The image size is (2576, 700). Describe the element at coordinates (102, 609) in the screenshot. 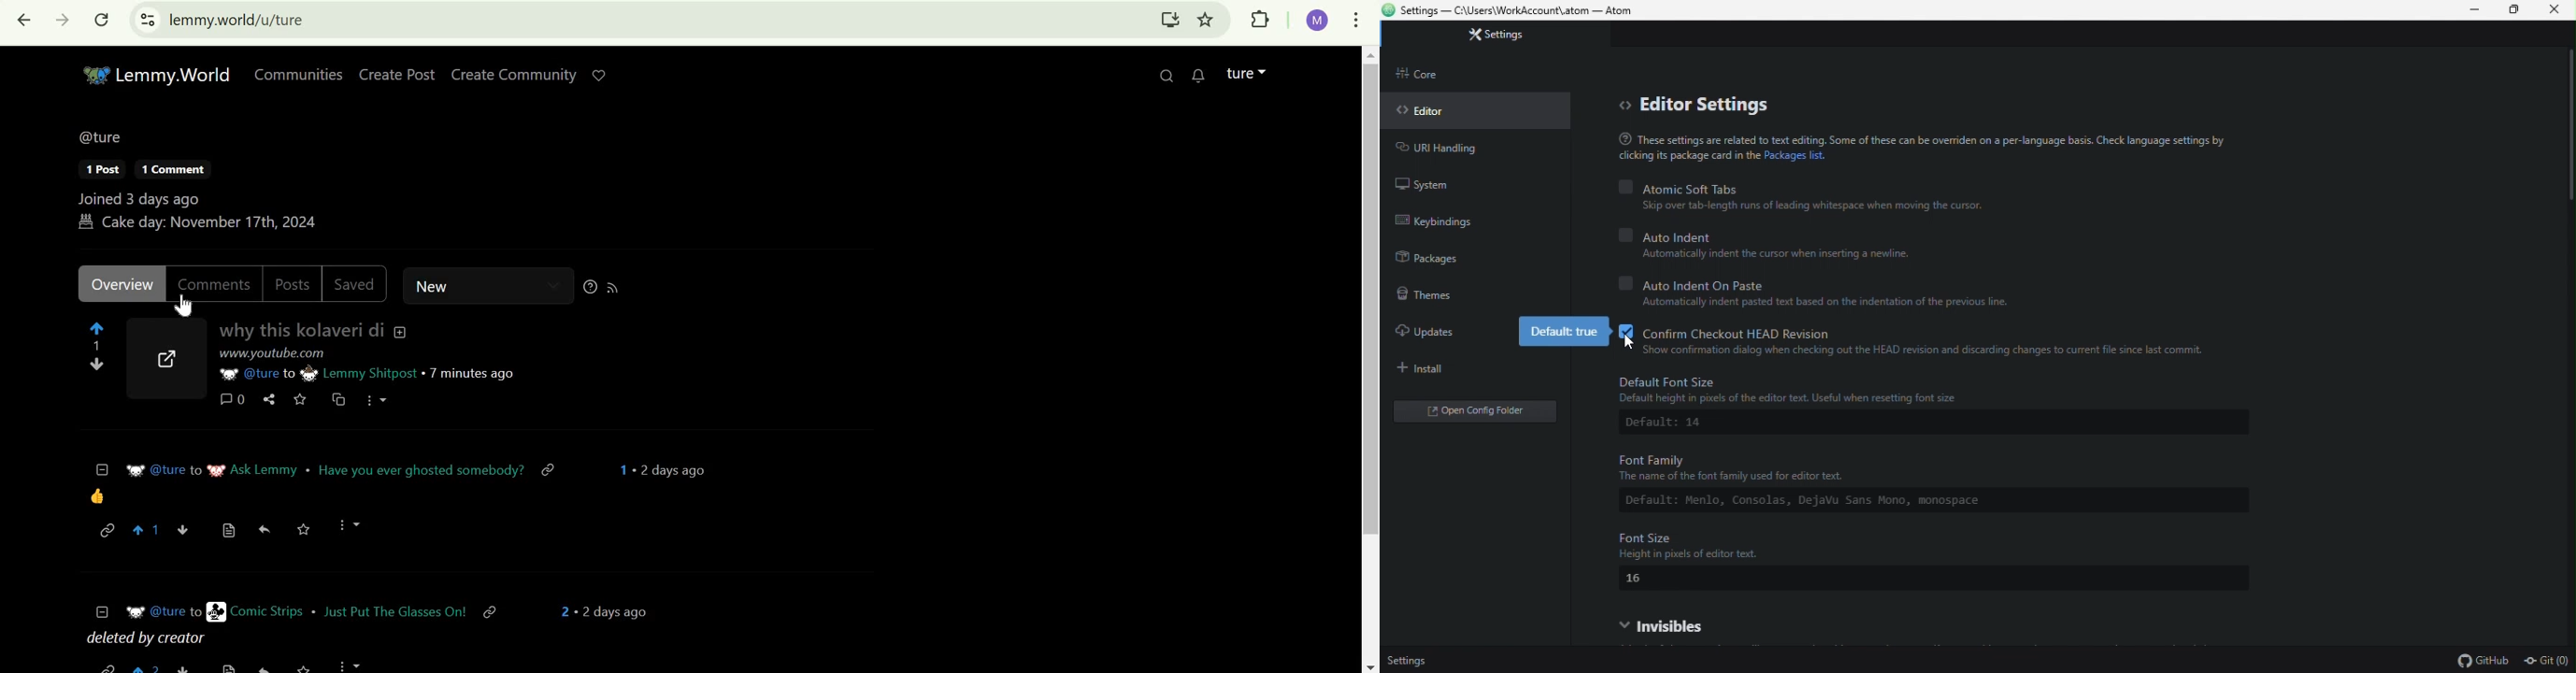

I see `collapse` at that location.